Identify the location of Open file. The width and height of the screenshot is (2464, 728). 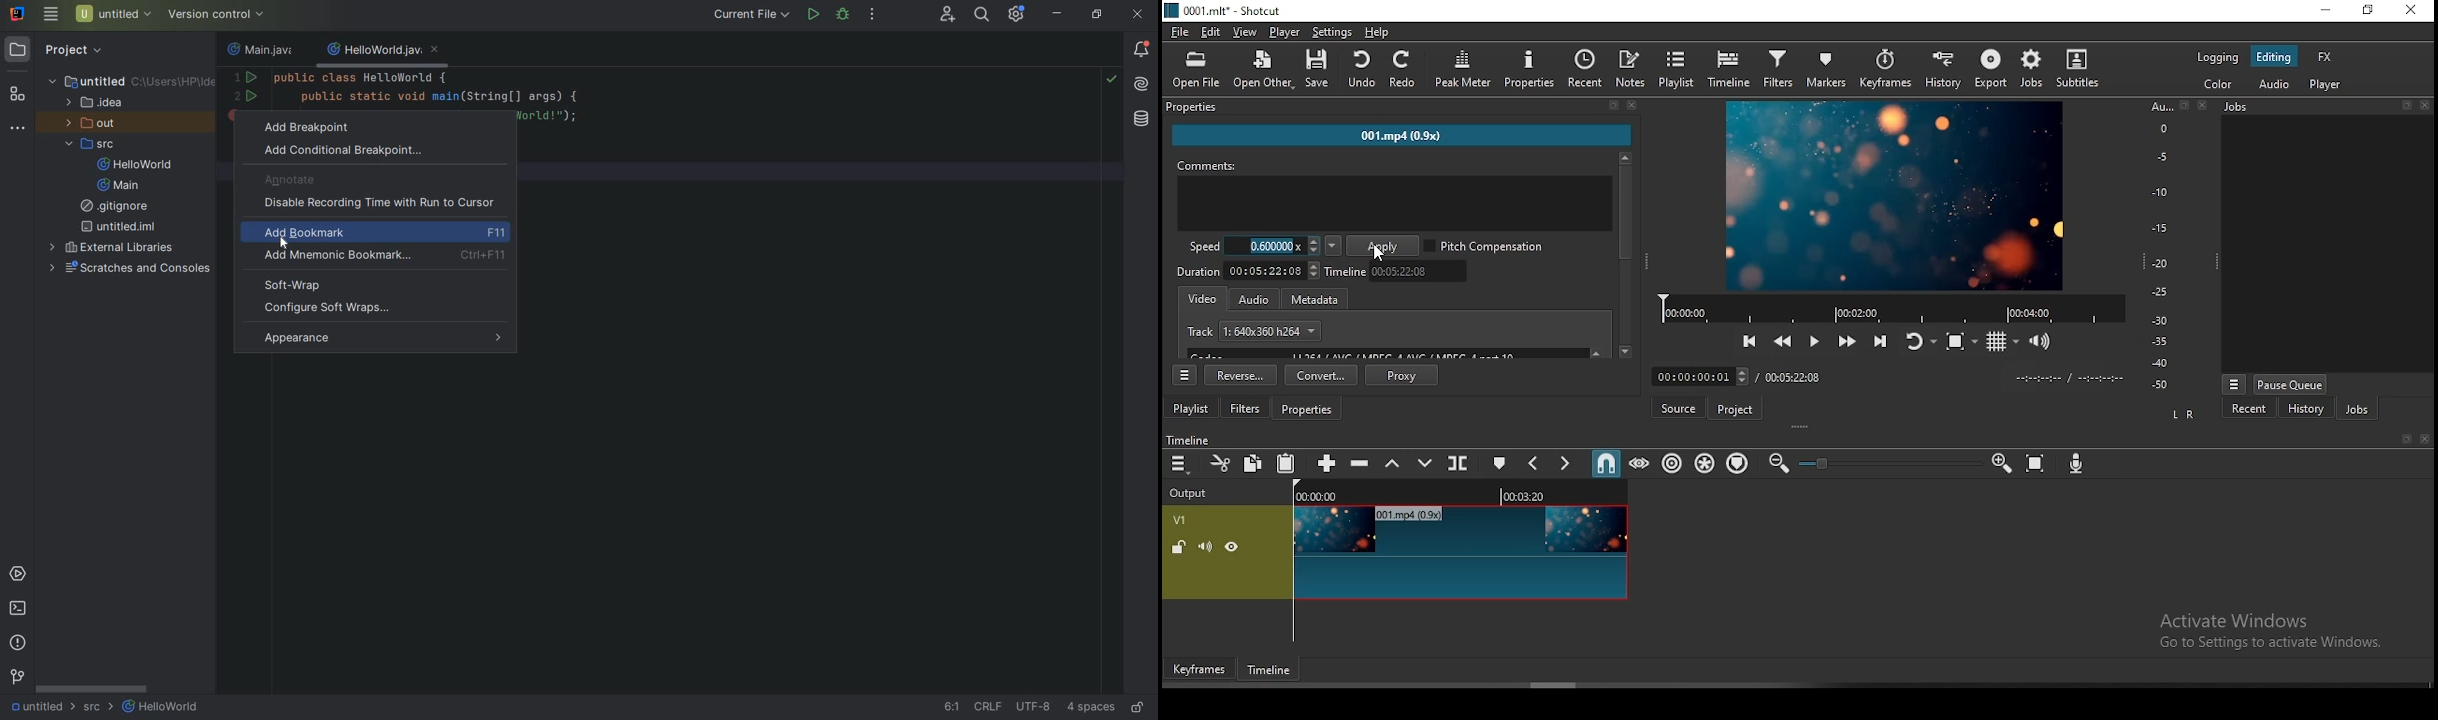
(1194, 70).